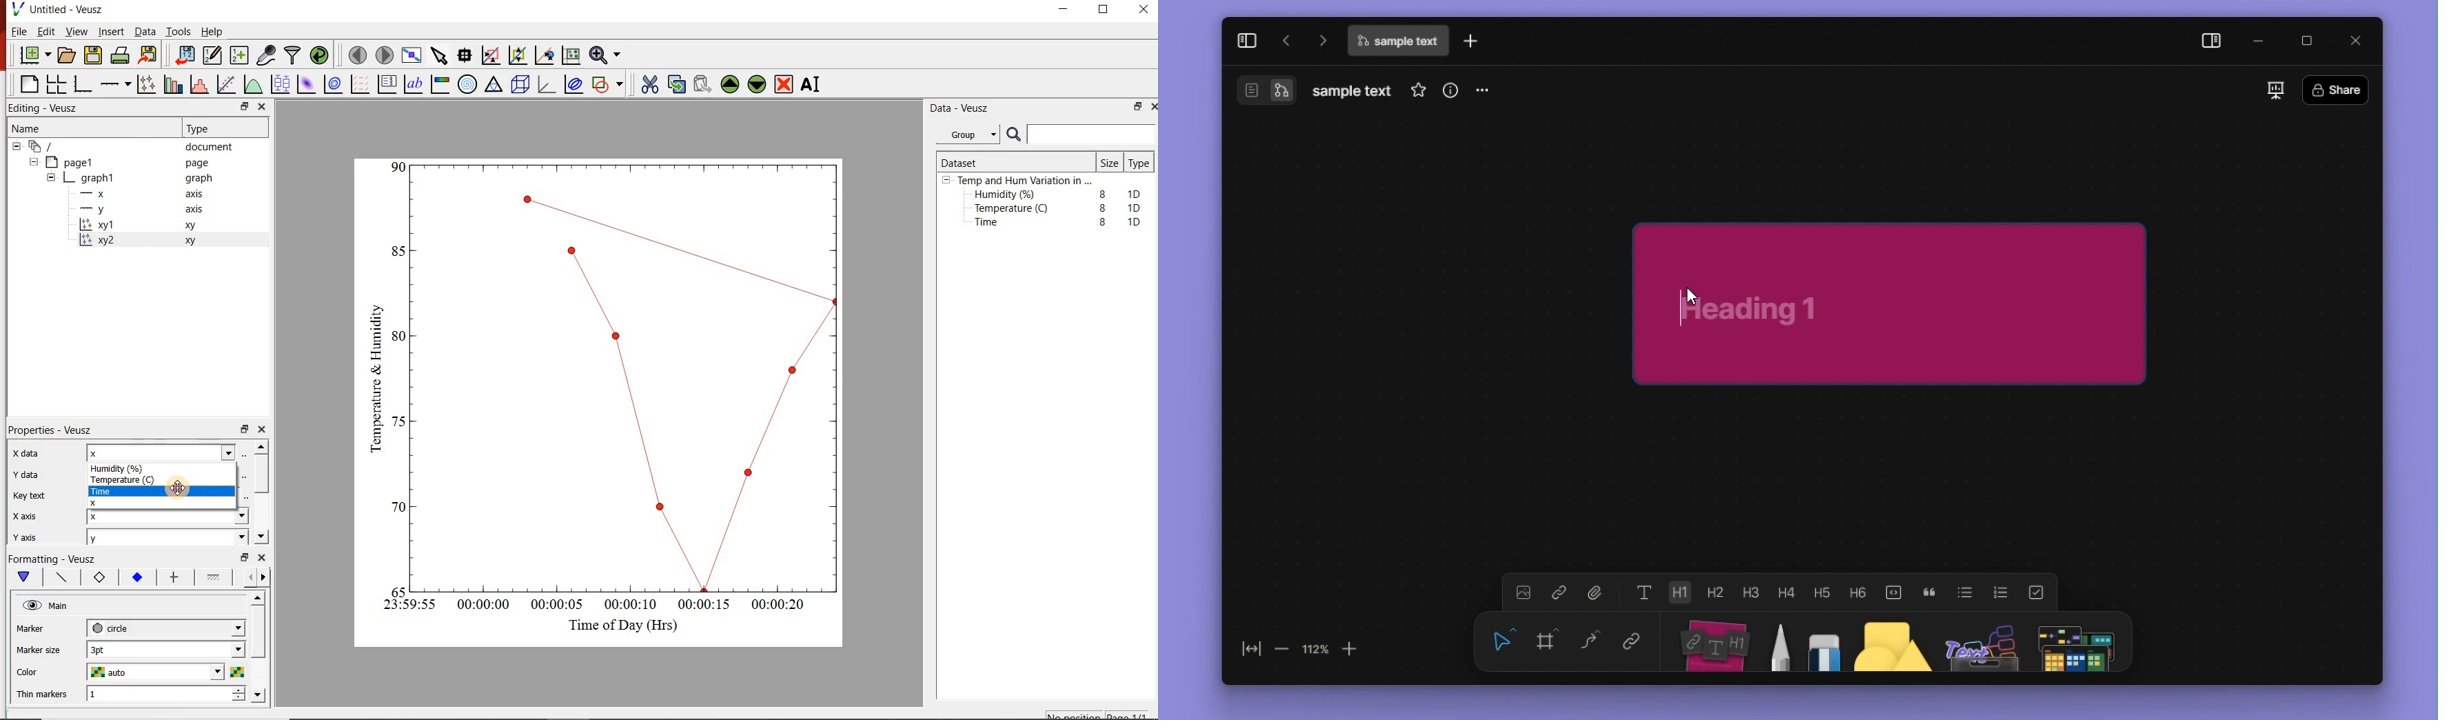 Image resolution: width=2464 pixels, height=728 pixels. What do you see at coordinates (319, 56) in the screenshot?
I see `reload linked datasets` at bounding box center [319, 56].